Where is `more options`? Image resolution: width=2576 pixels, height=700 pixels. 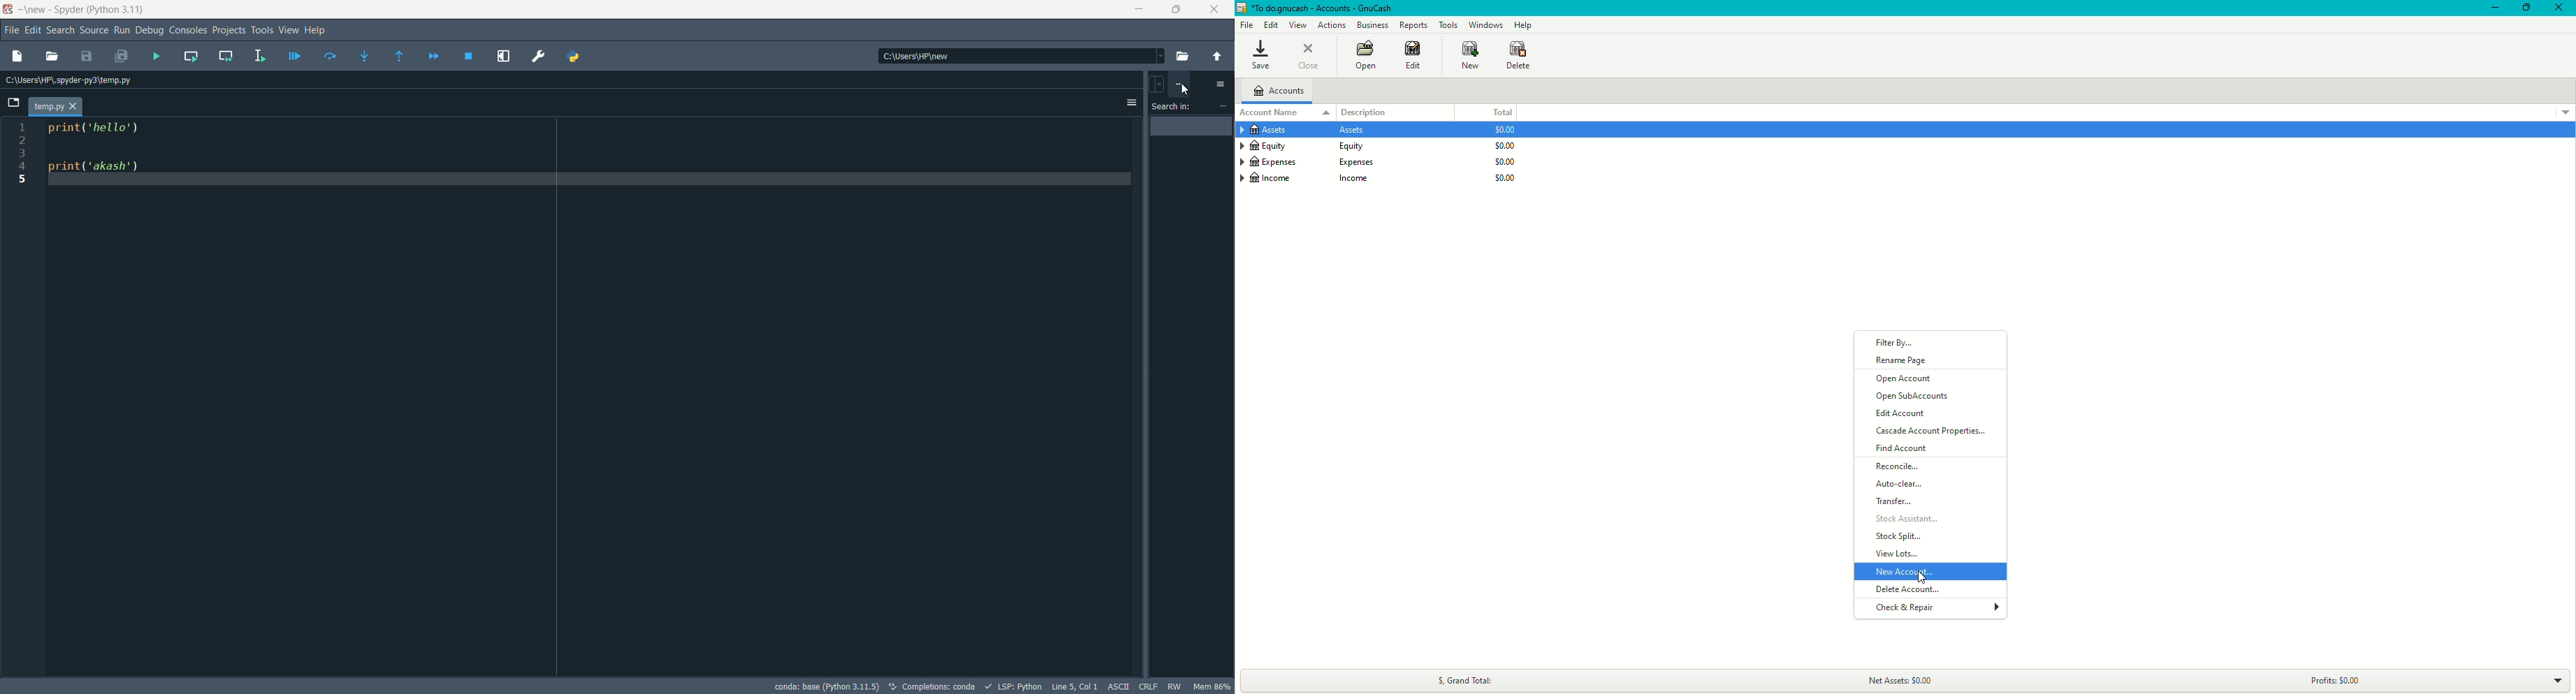 more options is located at coordinates (1221, 84).